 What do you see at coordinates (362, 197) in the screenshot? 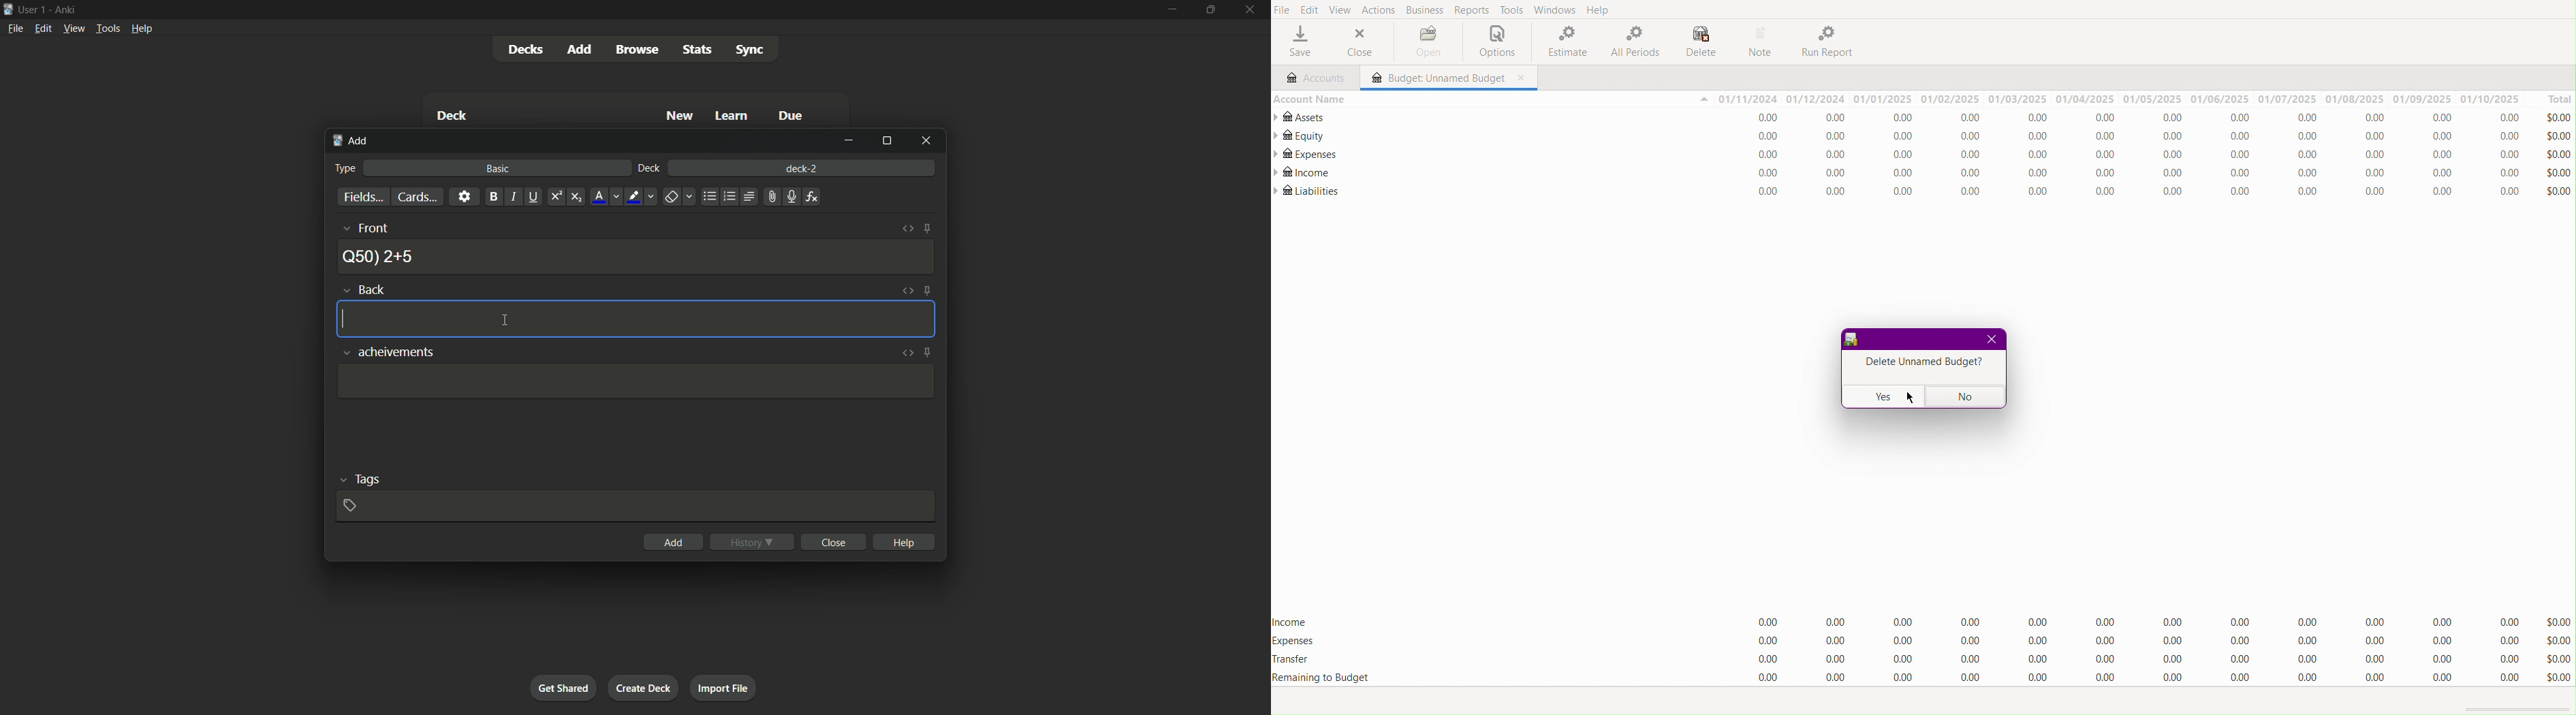
I see `fields` at bounding box center [362, 197].